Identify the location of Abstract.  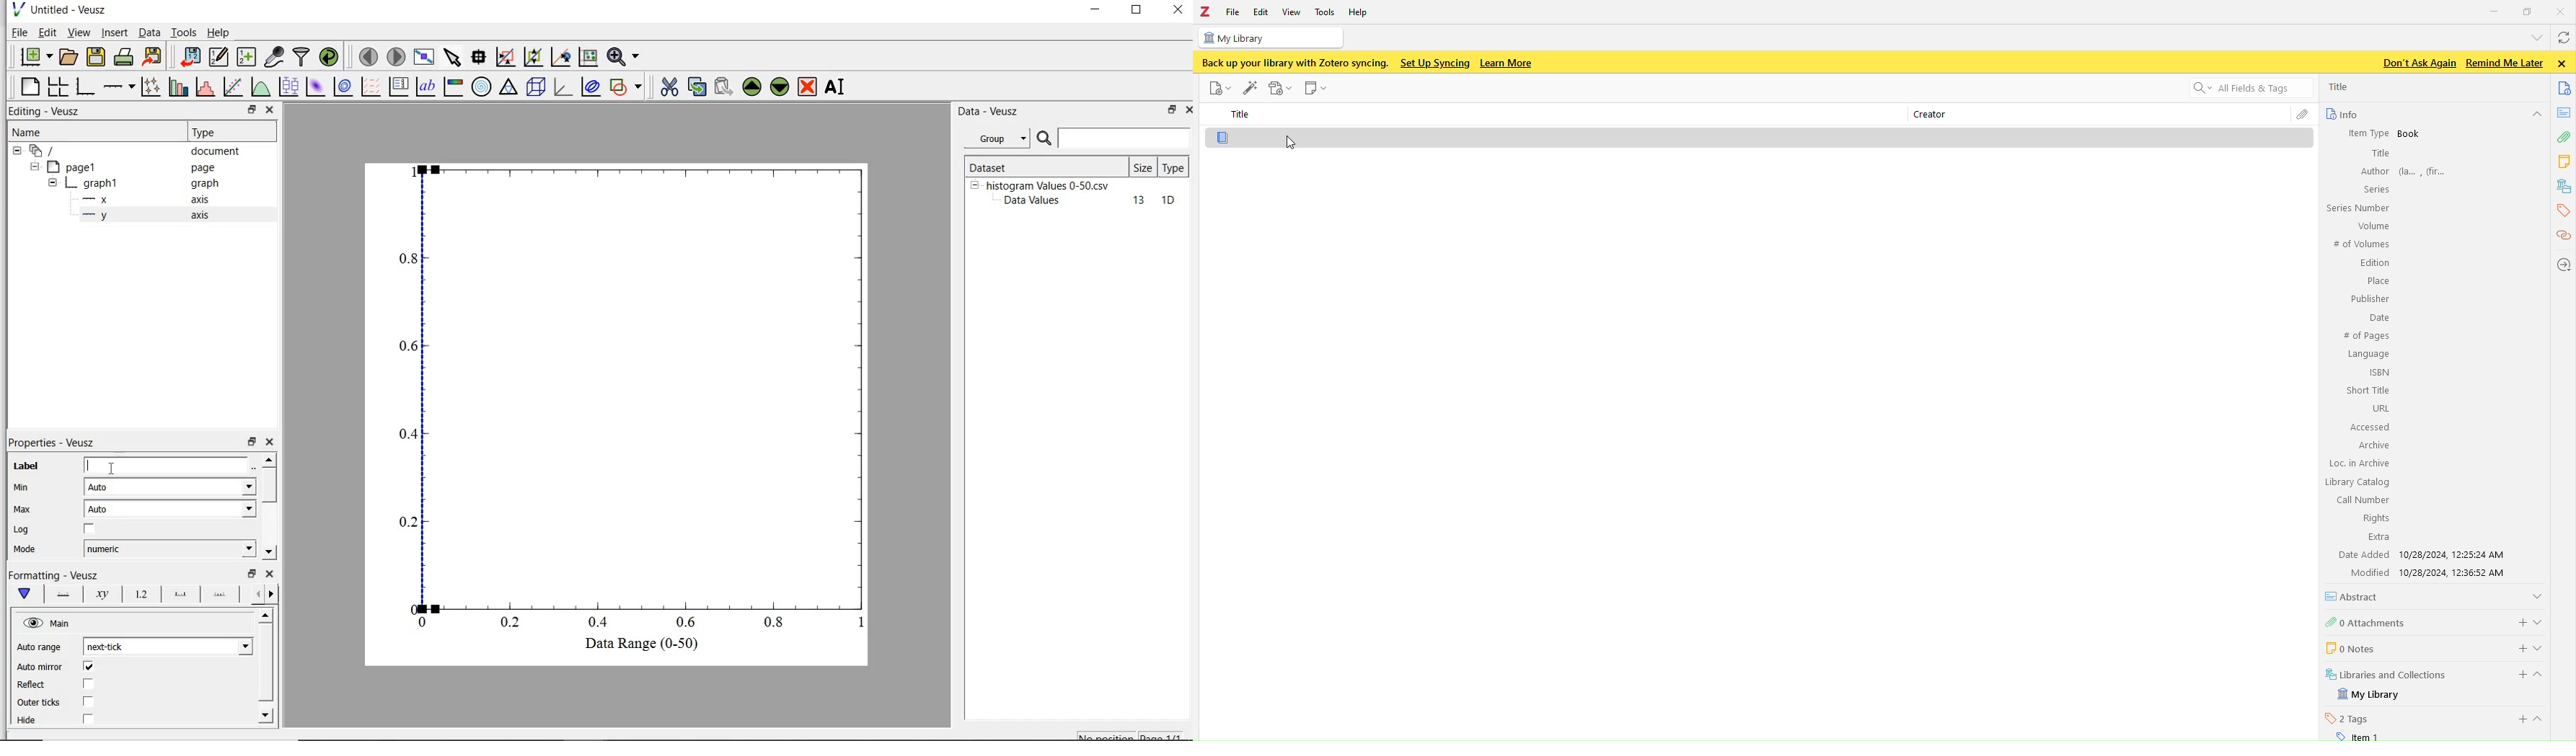
(2357, 596).